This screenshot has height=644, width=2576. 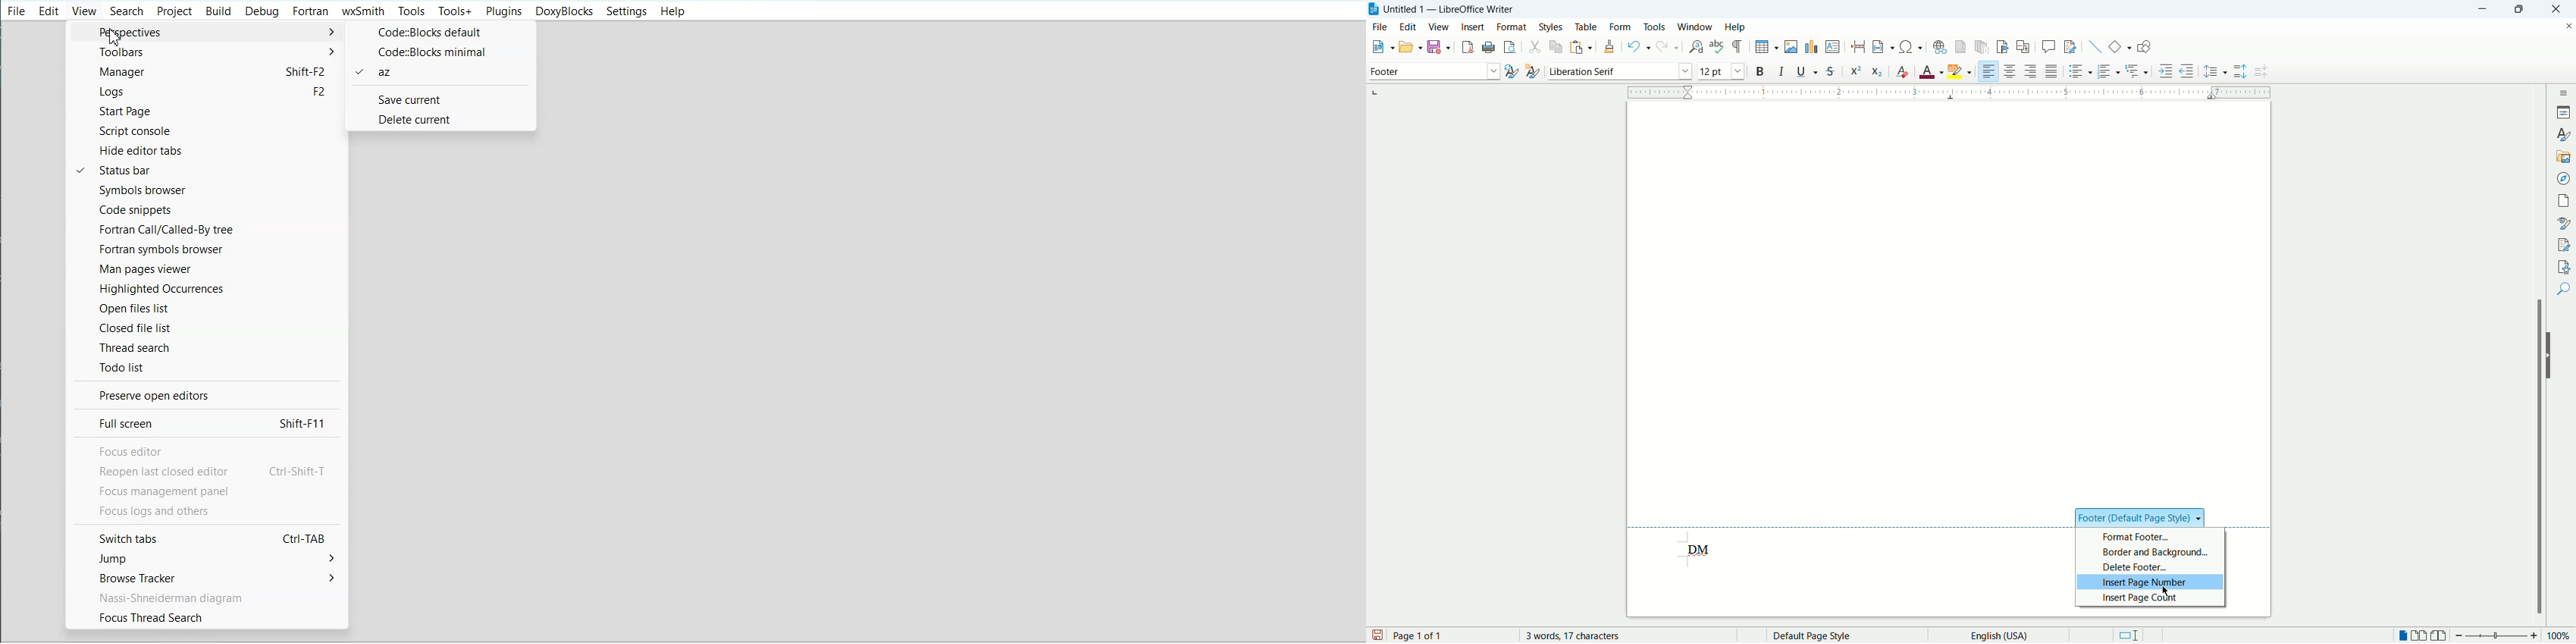 What do you see at coordinates (1718, 47) in the screenshot?
I see `spell check` at bounding box center [1718, 47].